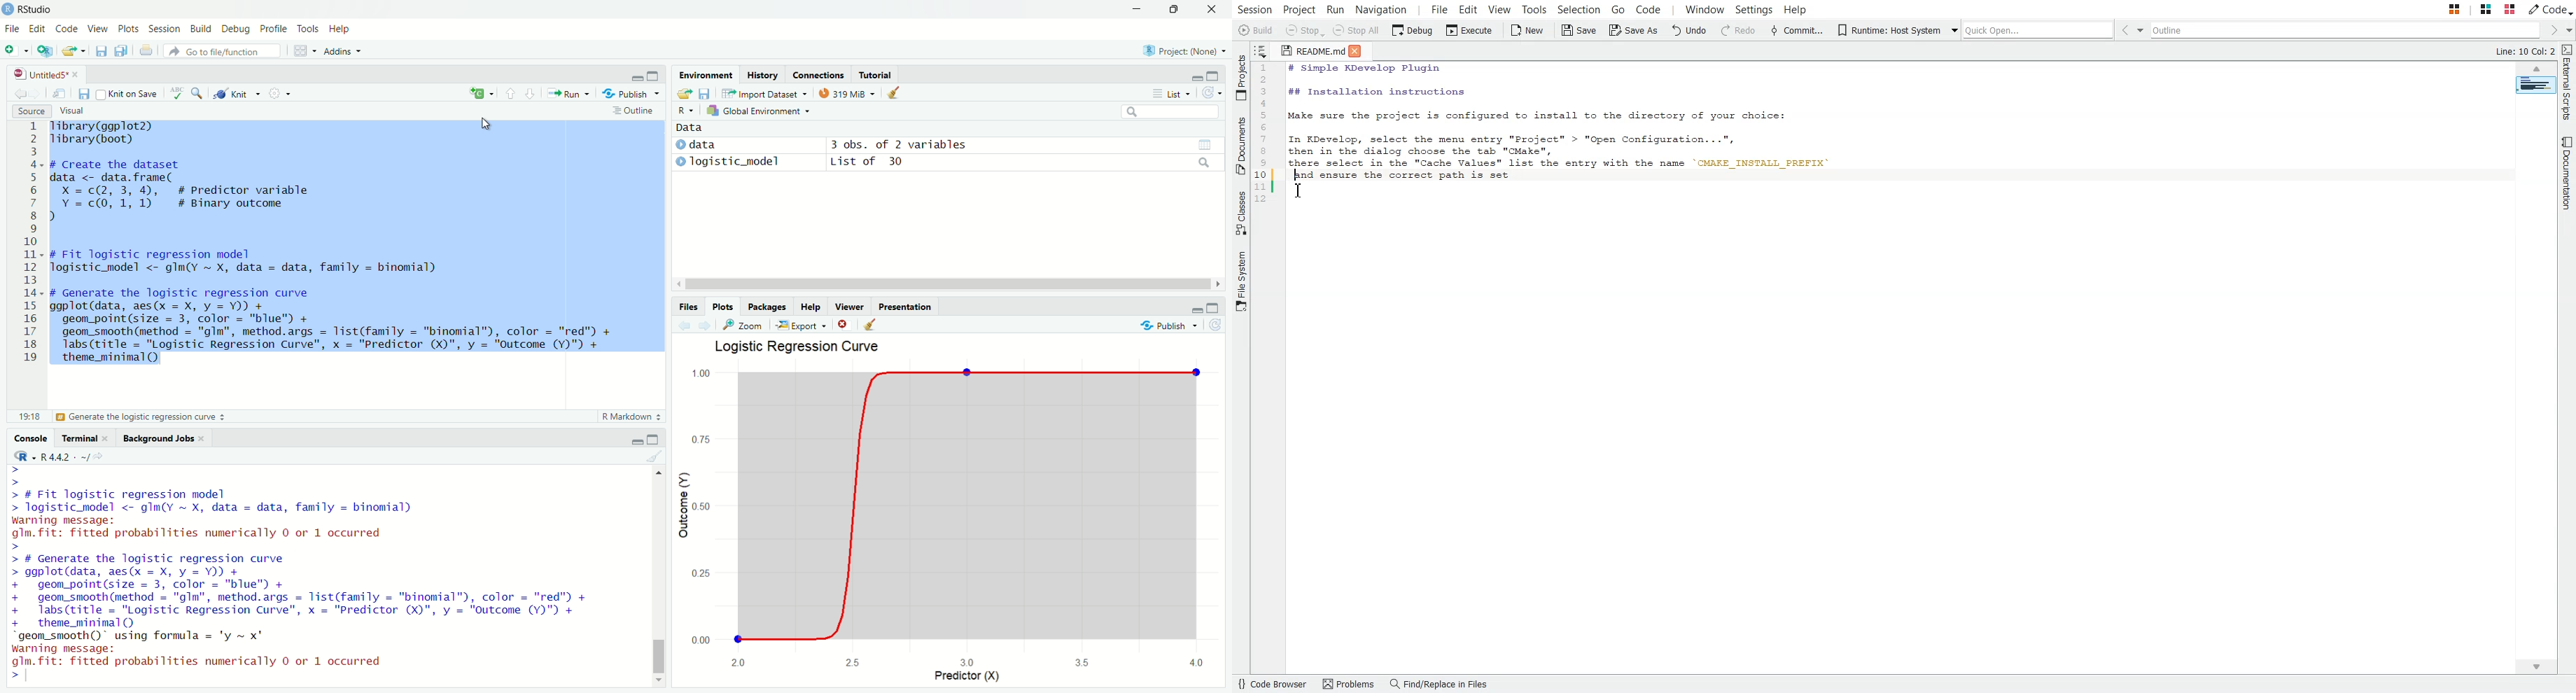 The image size is (2576, 700). What do you see at coordinates (156, 438) in the screenshot?
I see `Background Jobs` at bounding box center [156, 438].